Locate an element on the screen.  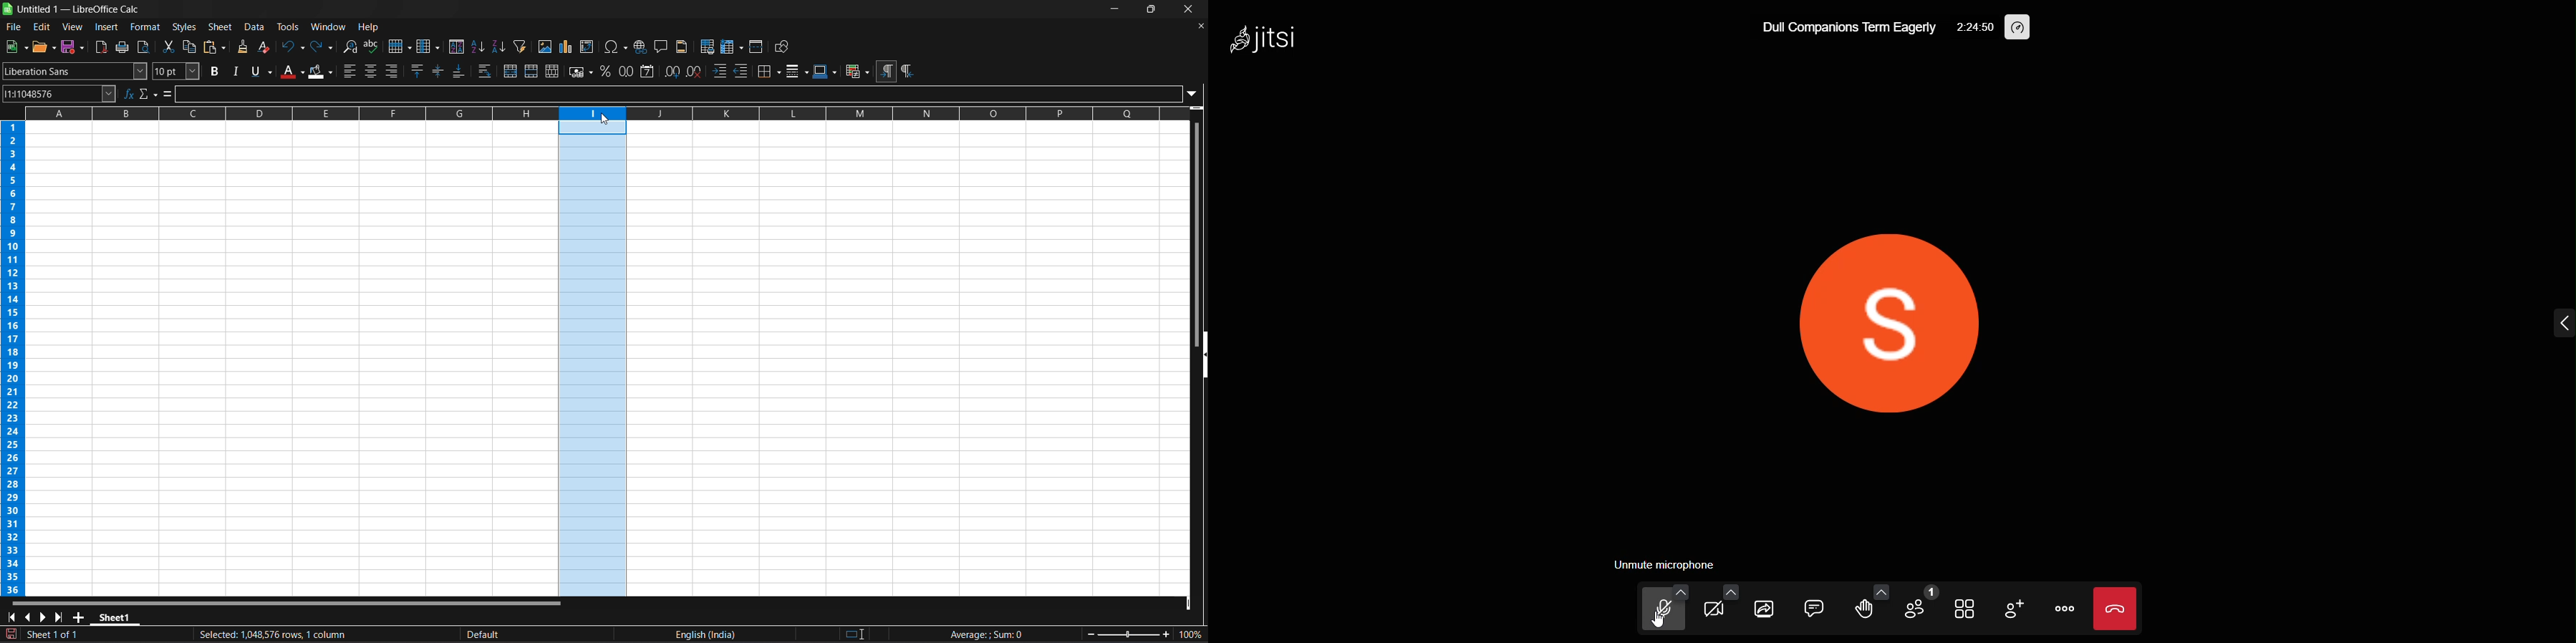
sort descending is located at coordinates (500, 46).